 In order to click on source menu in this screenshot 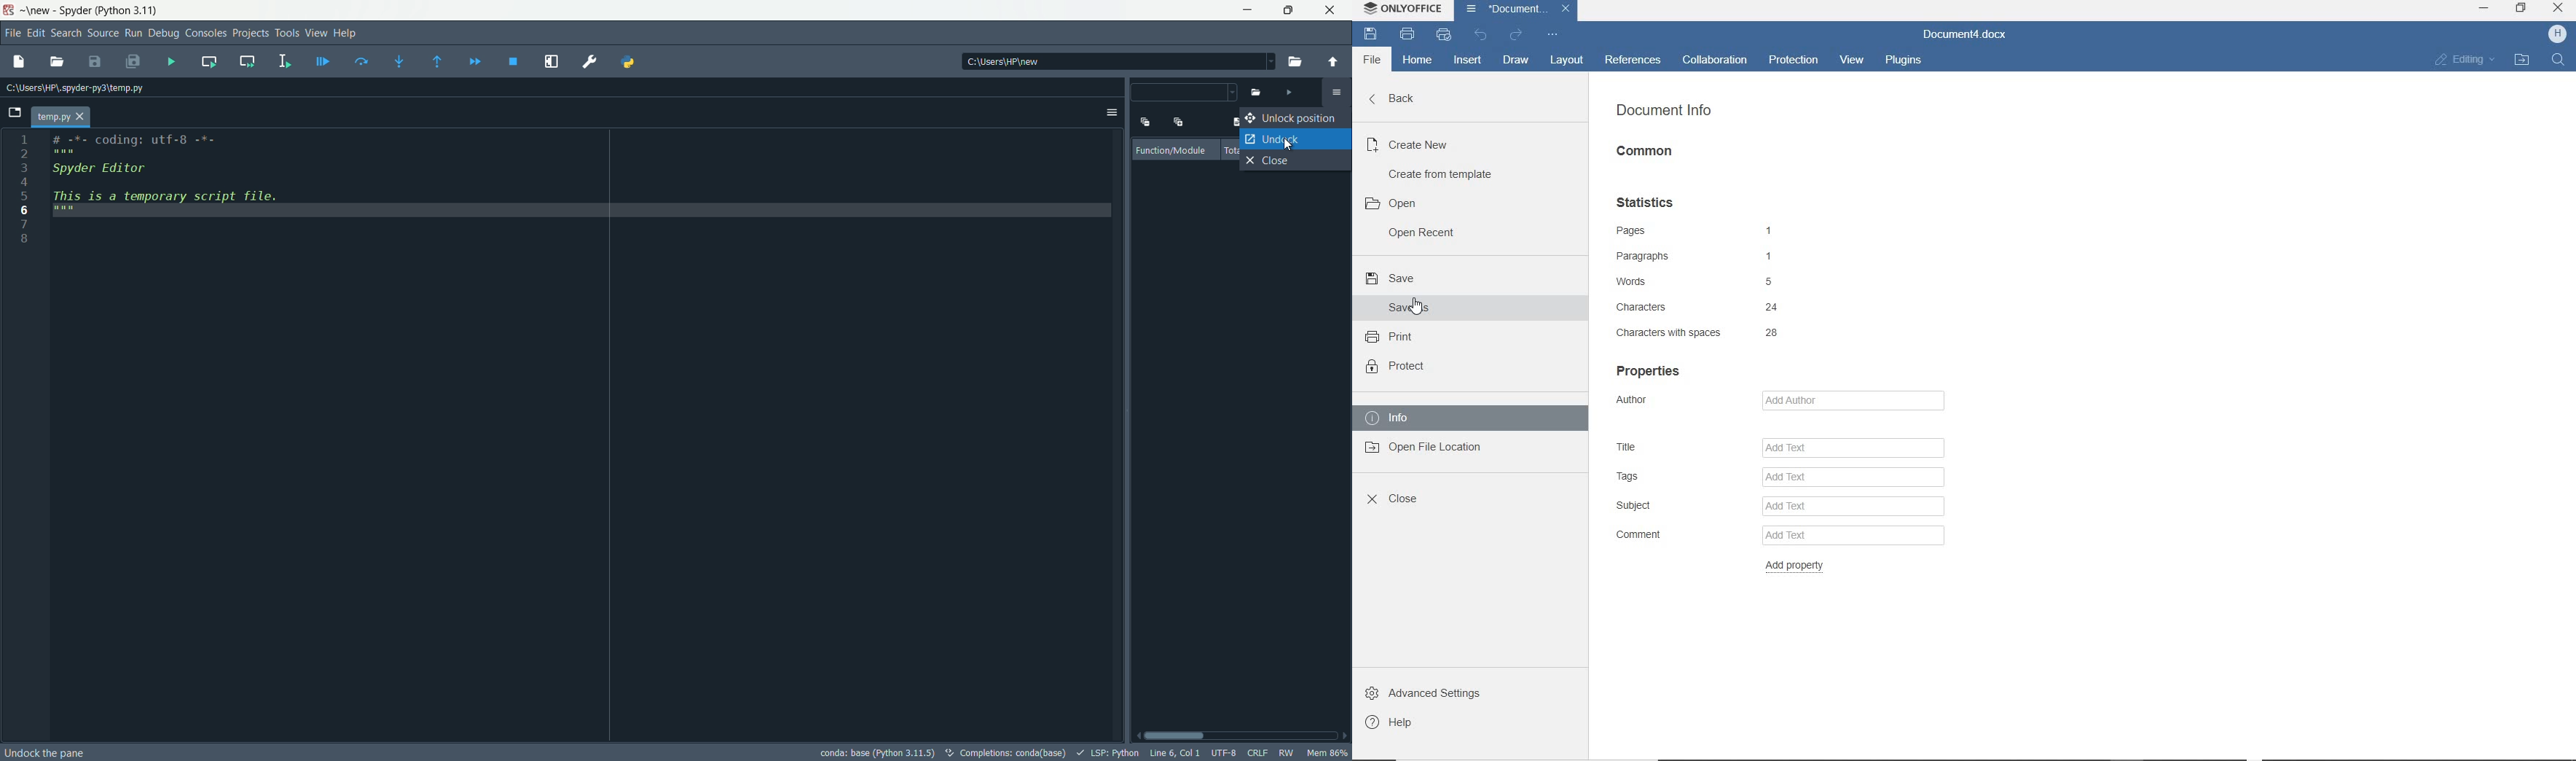, I will do `click(101, 34)`.